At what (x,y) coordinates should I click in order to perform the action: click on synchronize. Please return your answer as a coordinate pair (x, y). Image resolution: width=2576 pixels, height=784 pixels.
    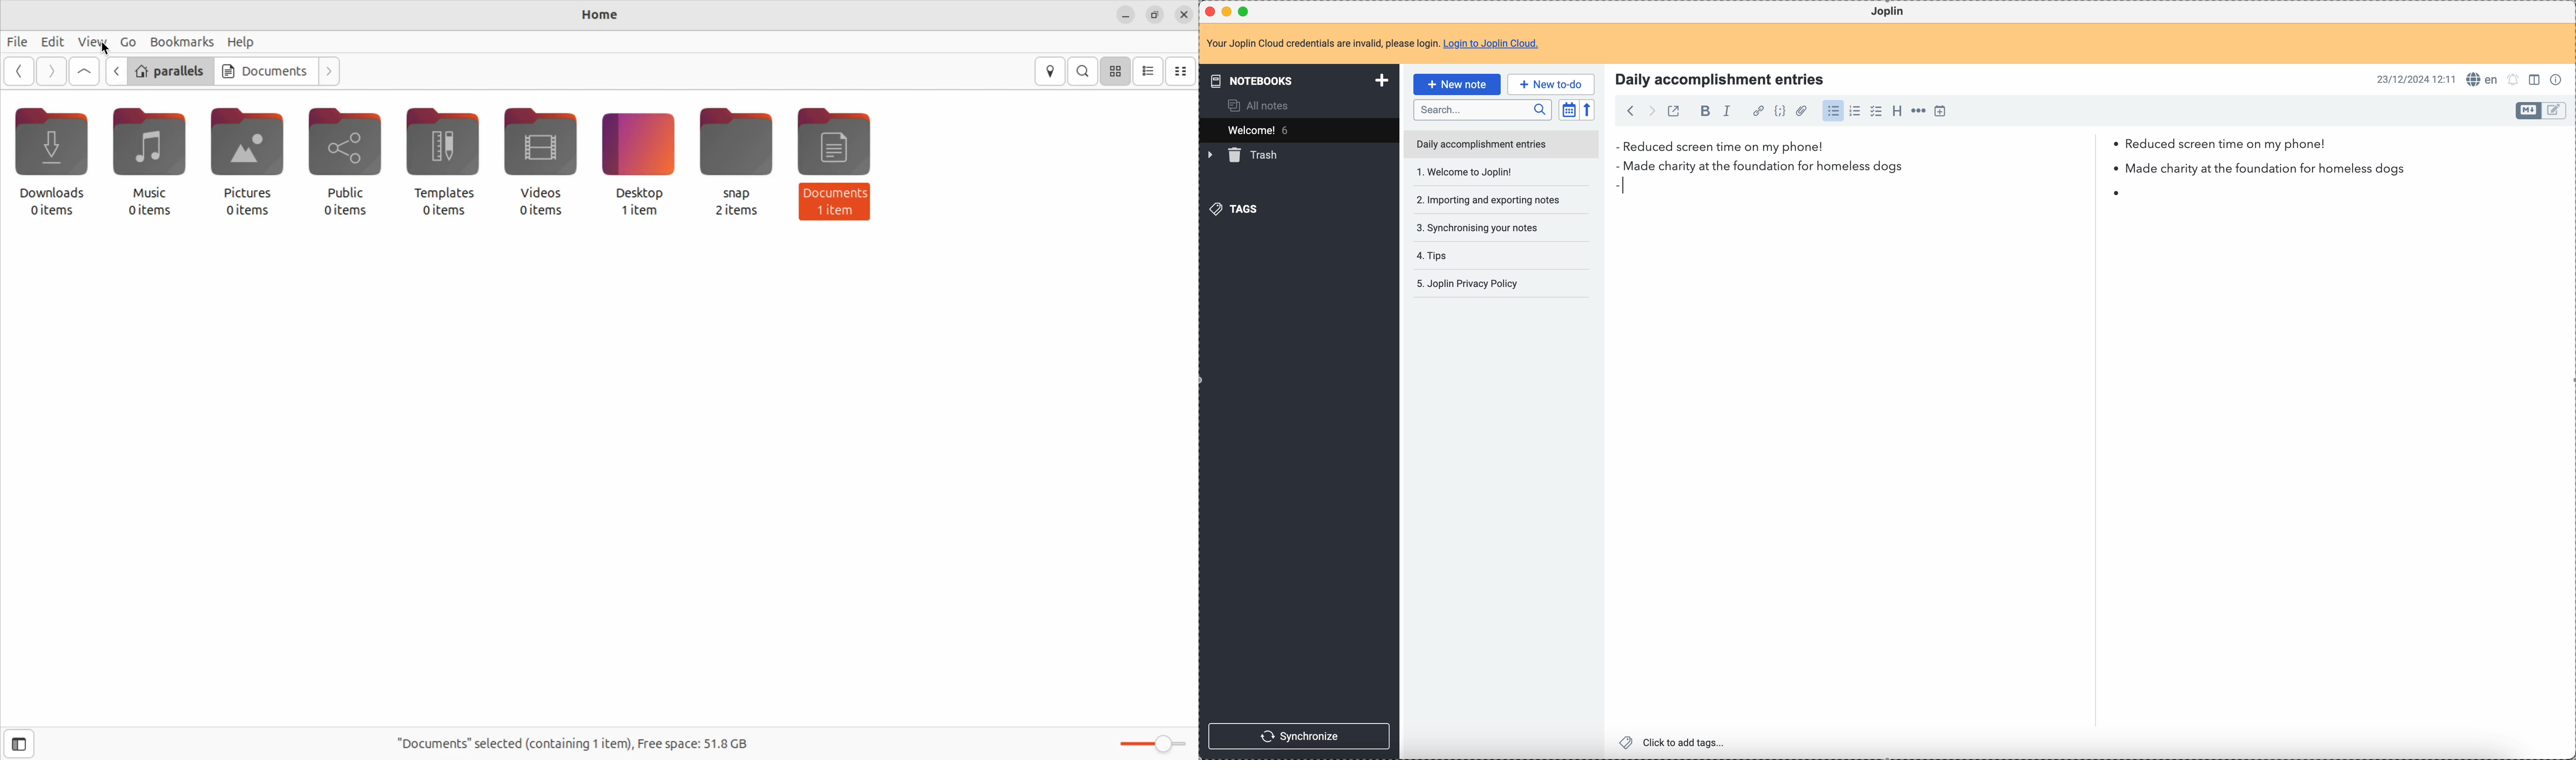
    Looking at the image, I should click on (1299, 735).